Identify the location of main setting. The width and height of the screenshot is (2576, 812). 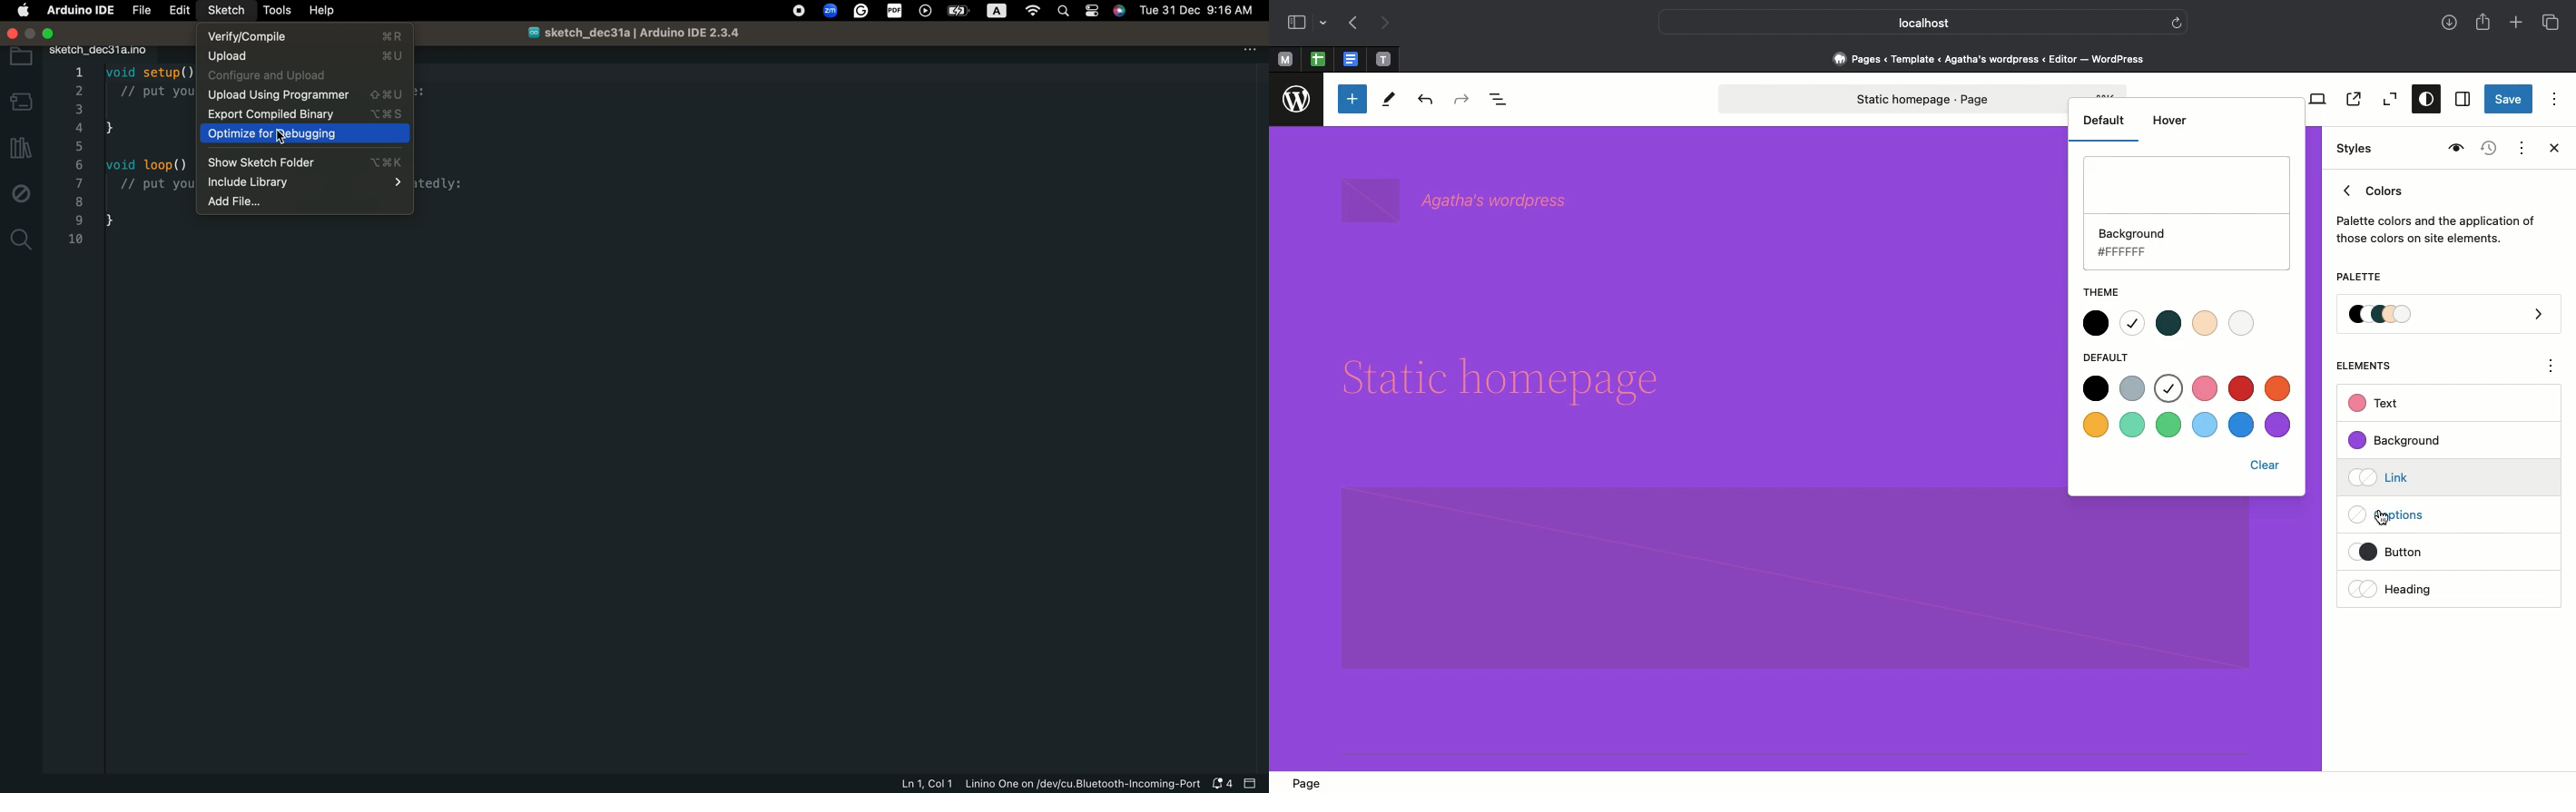
(24, 11).